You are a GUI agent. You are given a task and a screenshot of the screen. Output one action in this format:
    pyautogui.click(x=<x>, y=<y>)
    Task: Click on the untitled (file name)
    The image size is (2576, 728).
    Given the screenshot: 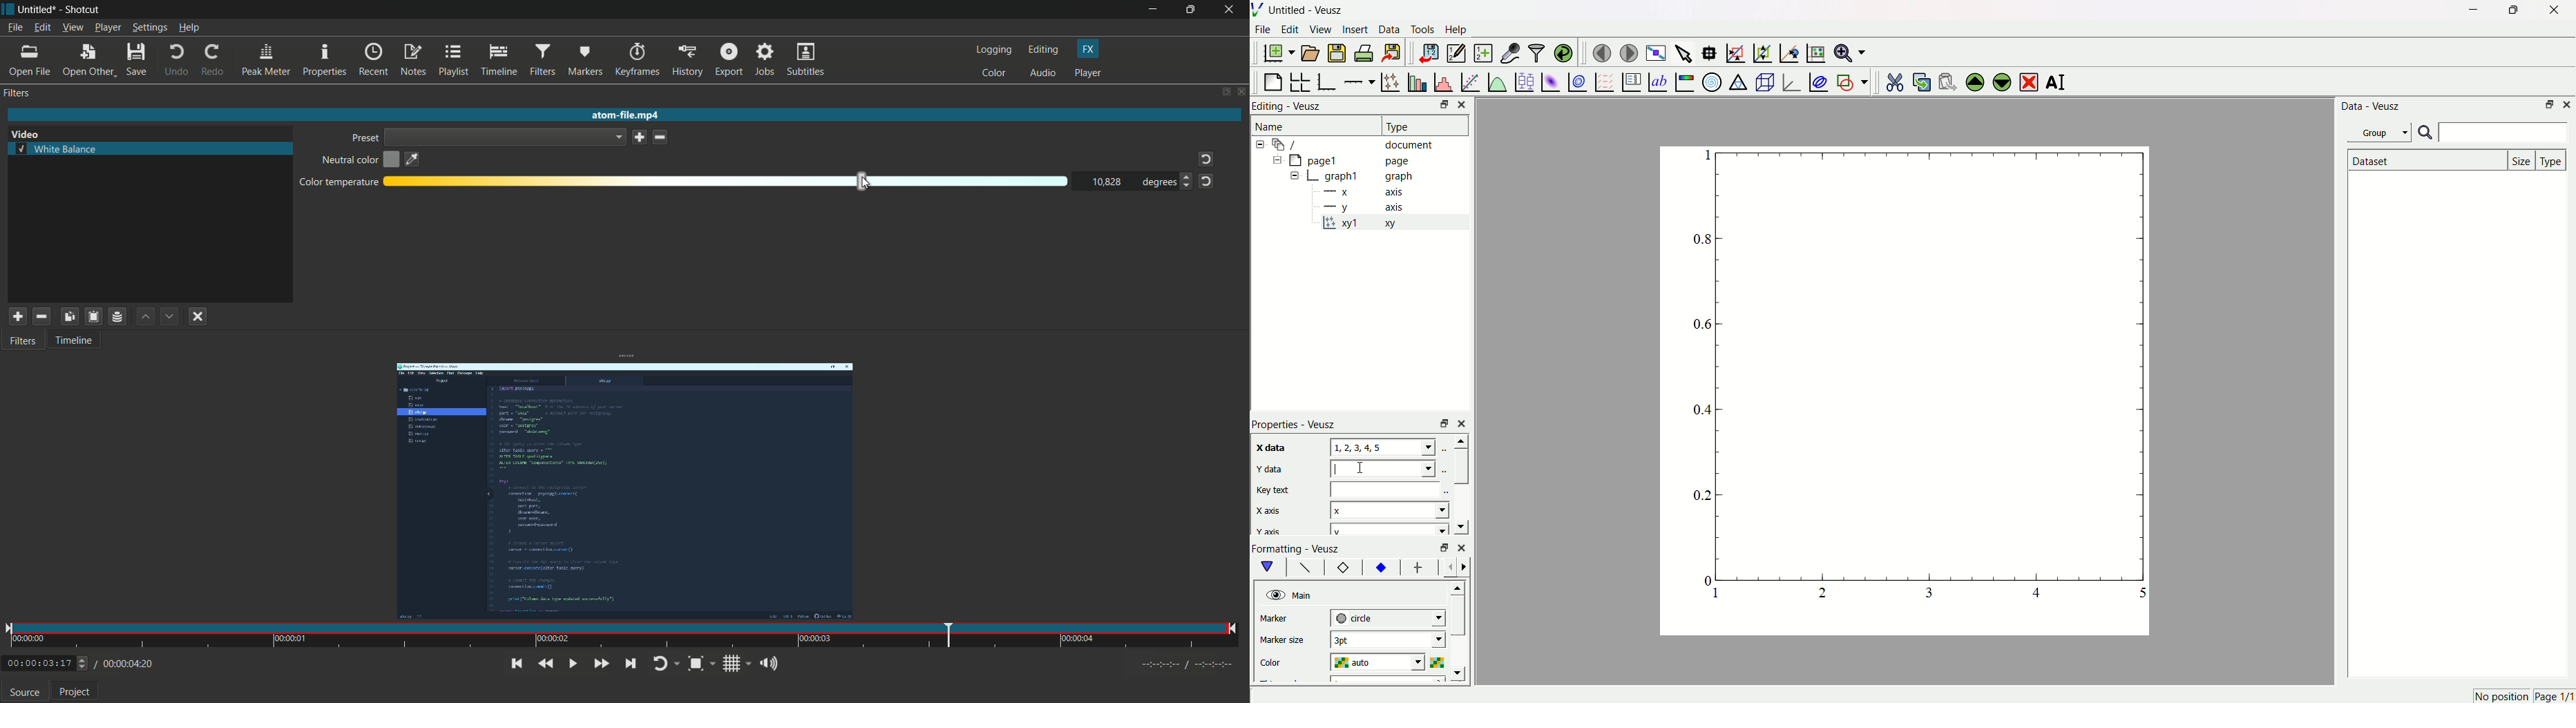 What is the action you would take?
    pyautogui.click(x=37, y=10)
    